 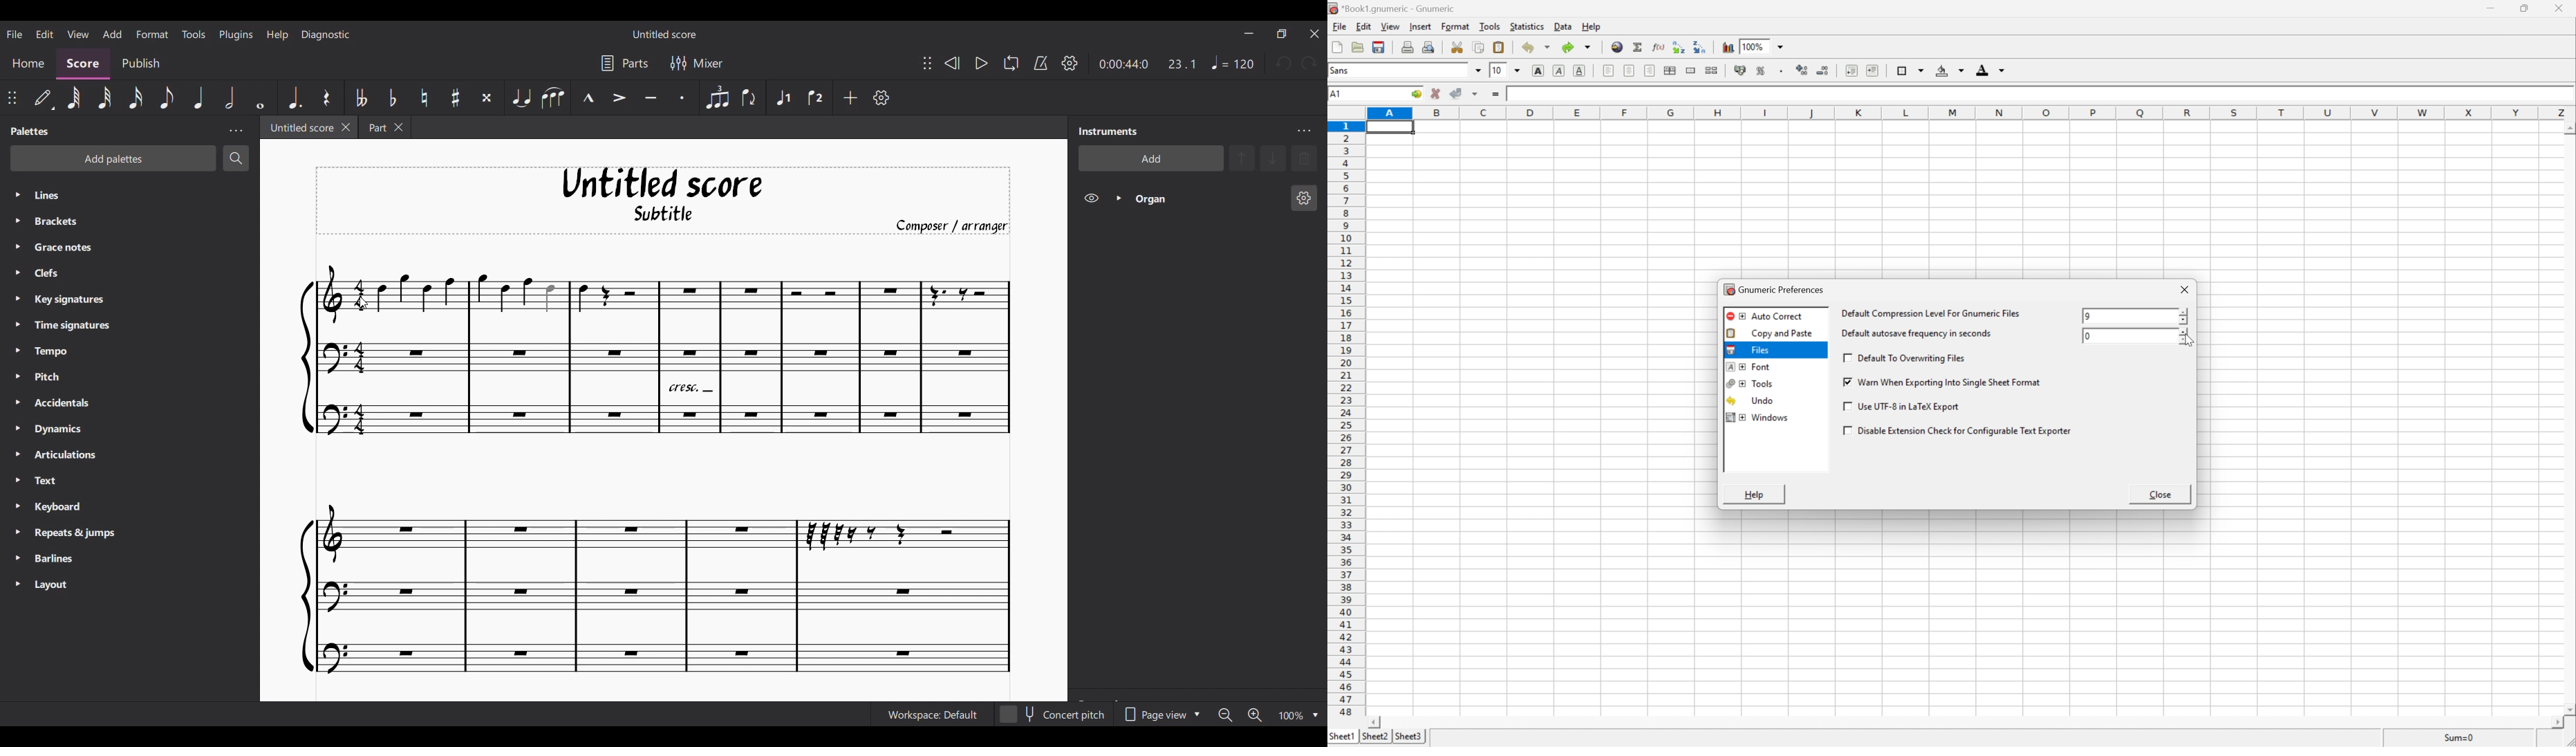 I want to click on copy, so click(x=1477, y=46).